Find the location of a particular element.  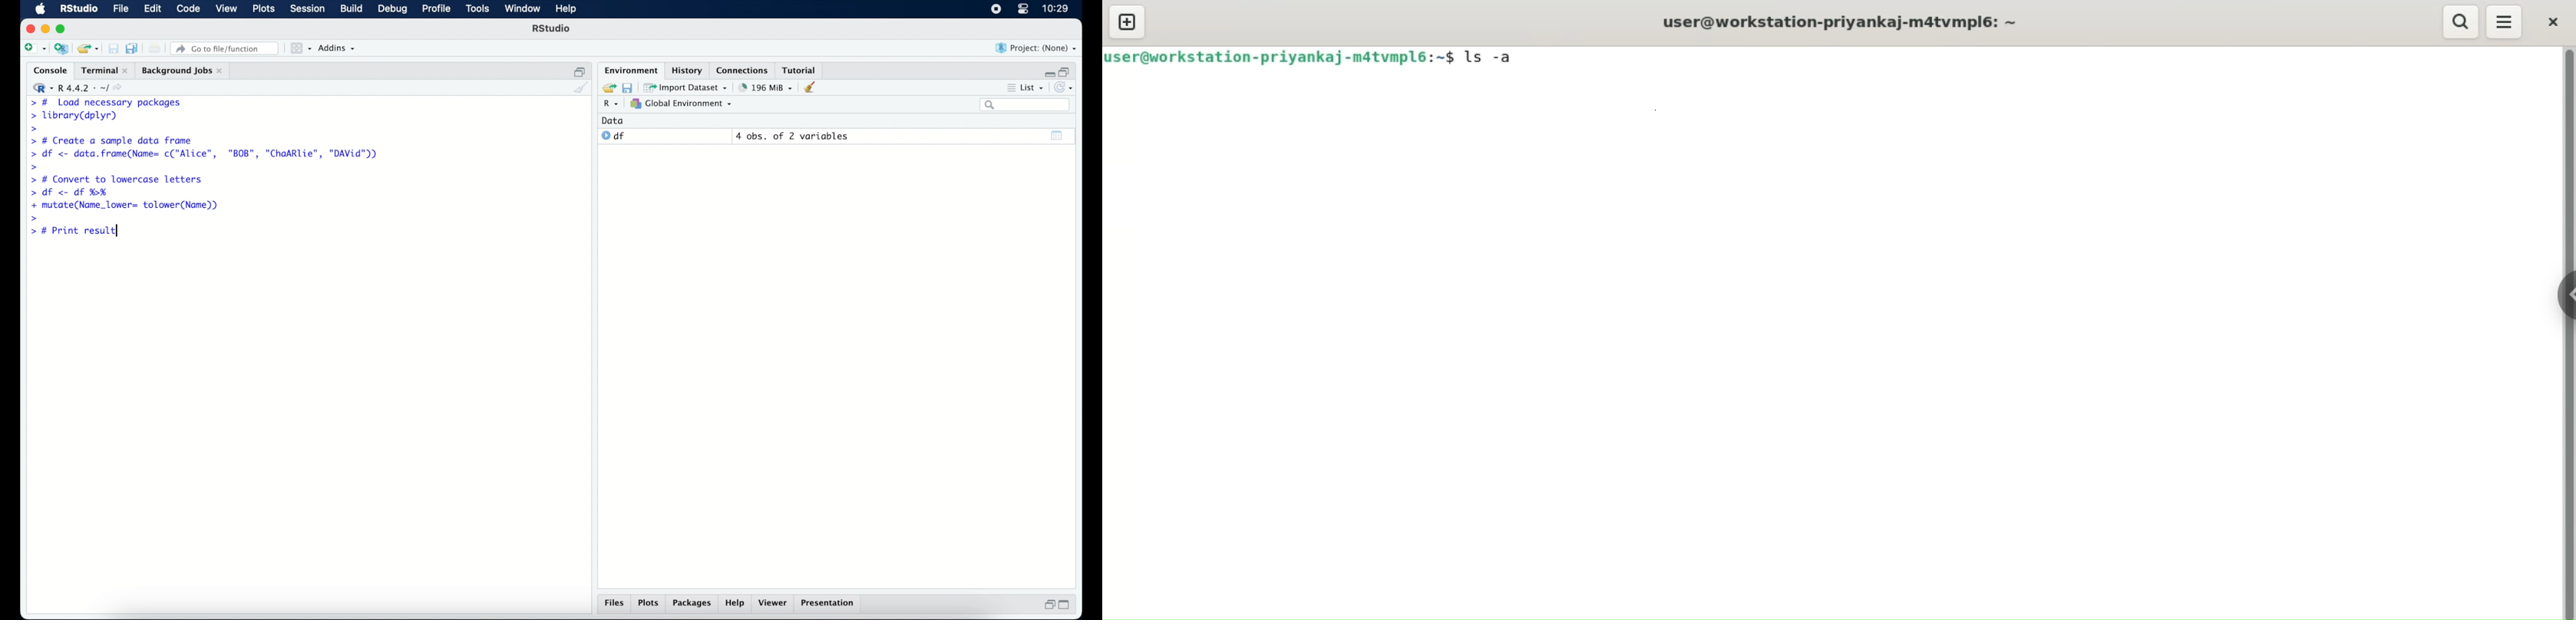

search bar is located at coordinates (1024, 106).